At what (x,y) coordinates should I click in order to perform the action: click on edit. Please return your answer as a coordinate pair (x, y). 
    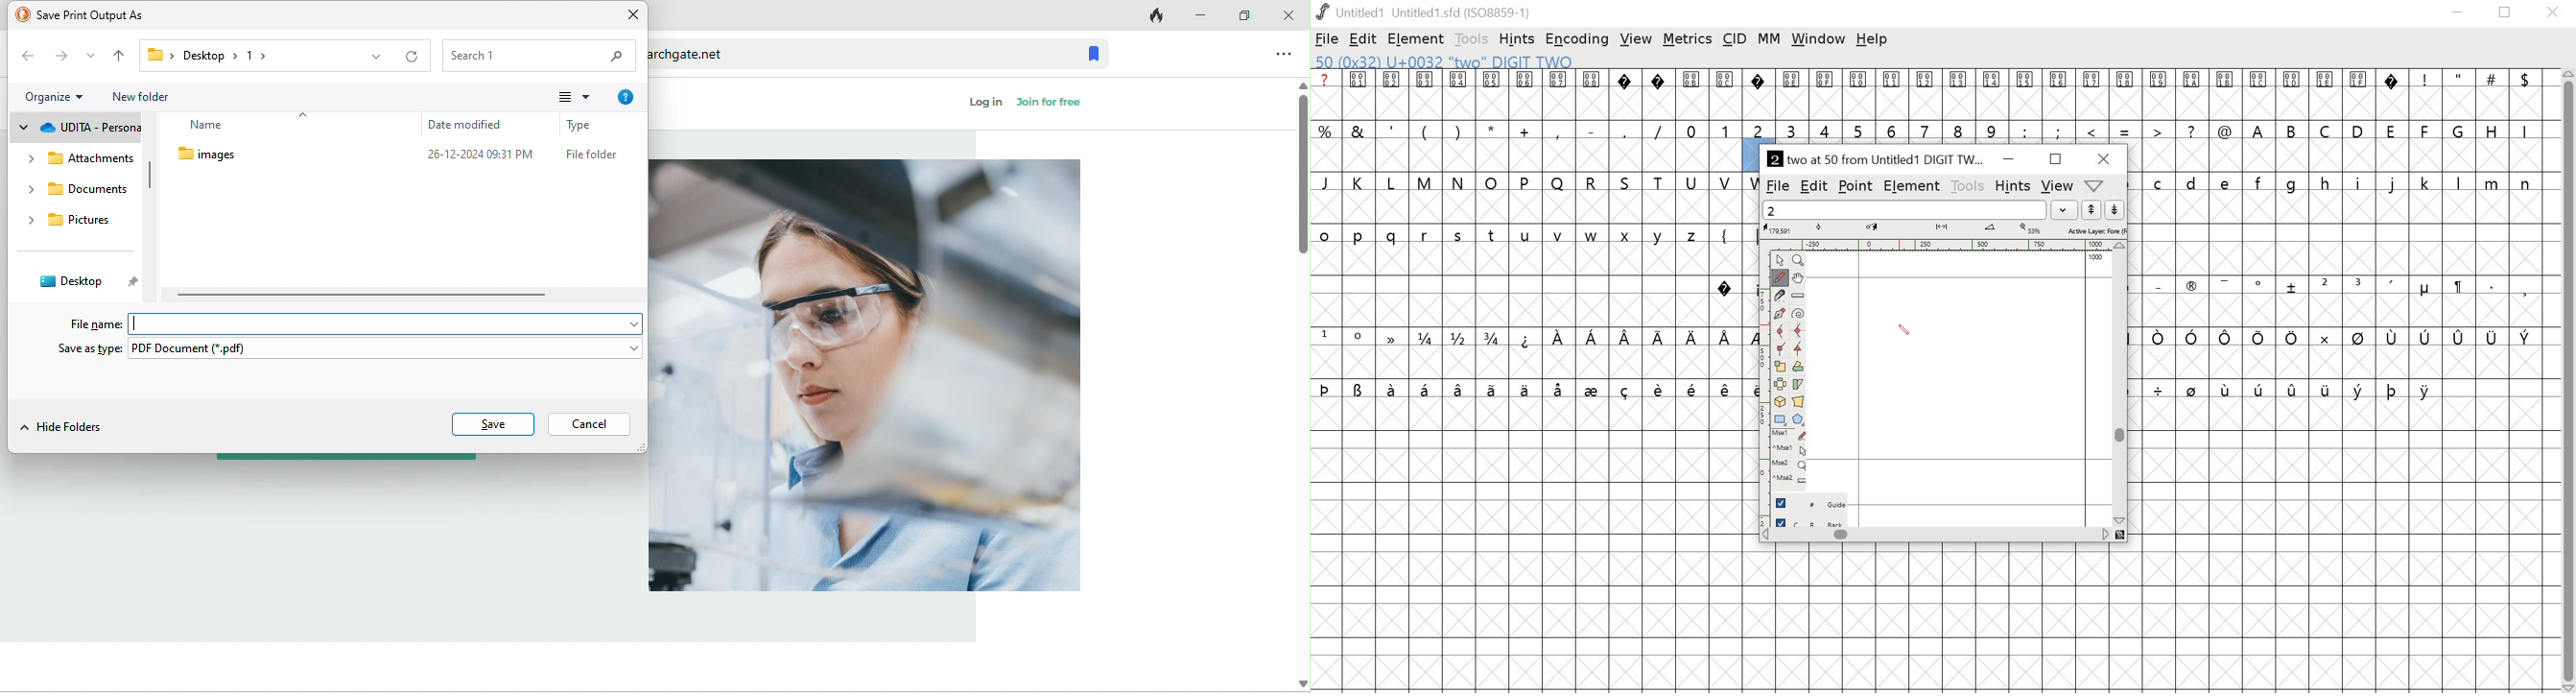
    Looking at the image, I should click on (1813, 187).